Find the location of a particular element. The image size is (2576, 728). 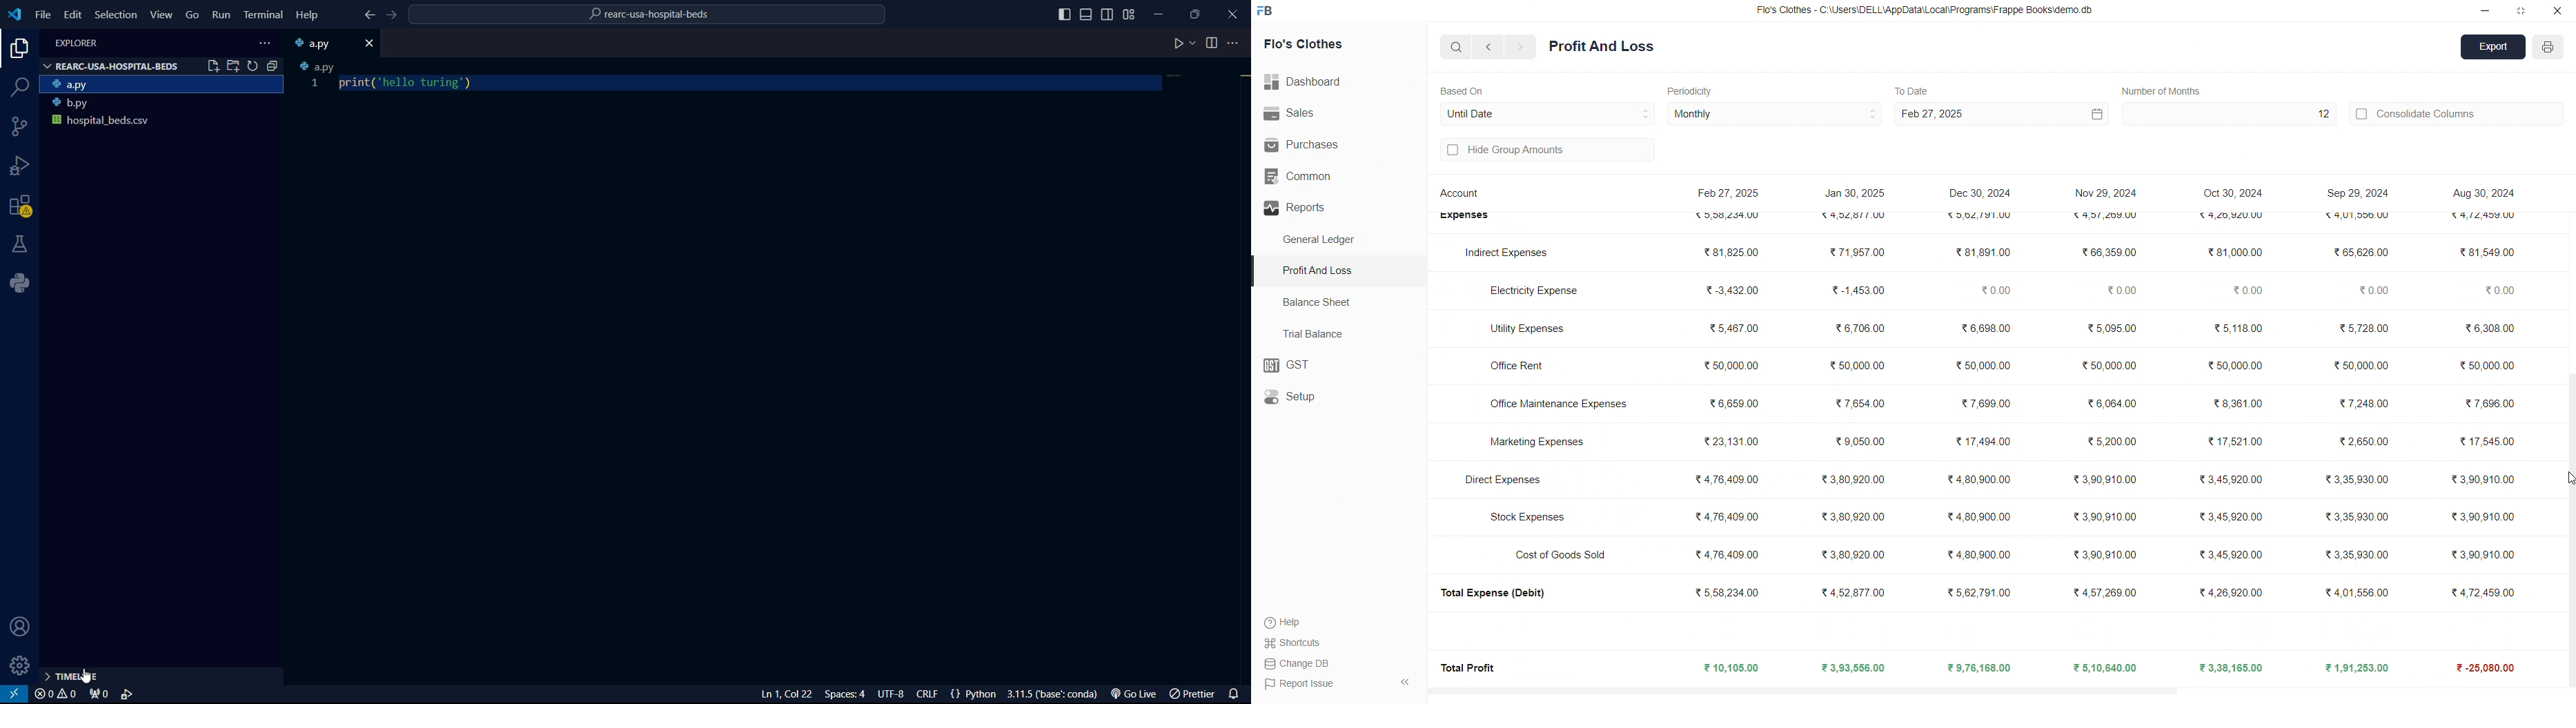

₹0.00 is located at coordinates (2246, 290).